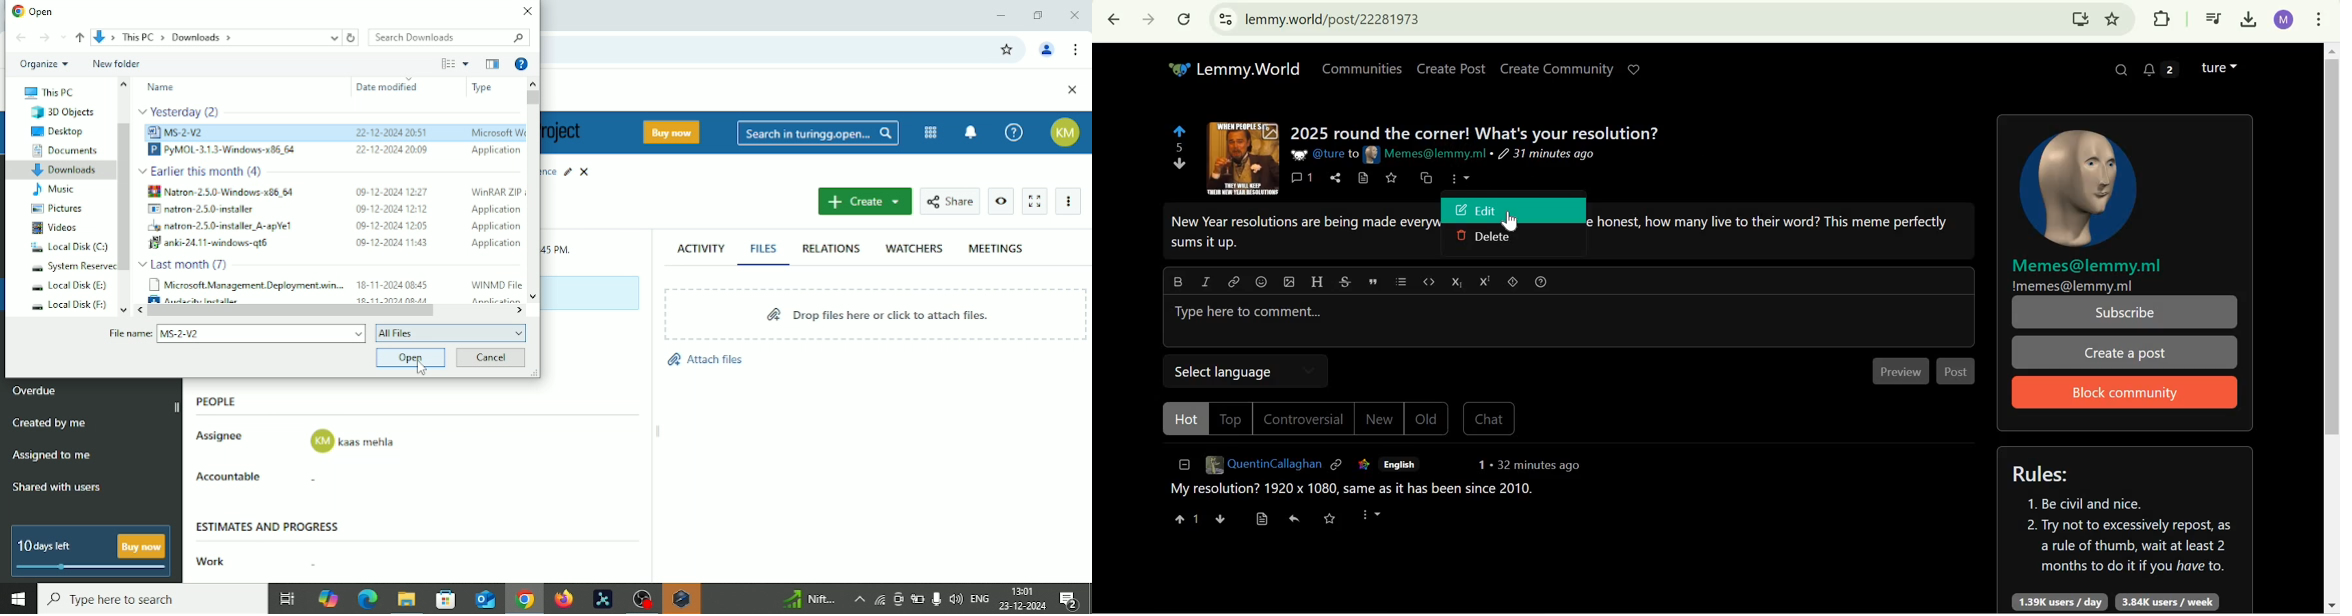  I want to click on Microsoft. Management Deployment wan, so click(244, 286).